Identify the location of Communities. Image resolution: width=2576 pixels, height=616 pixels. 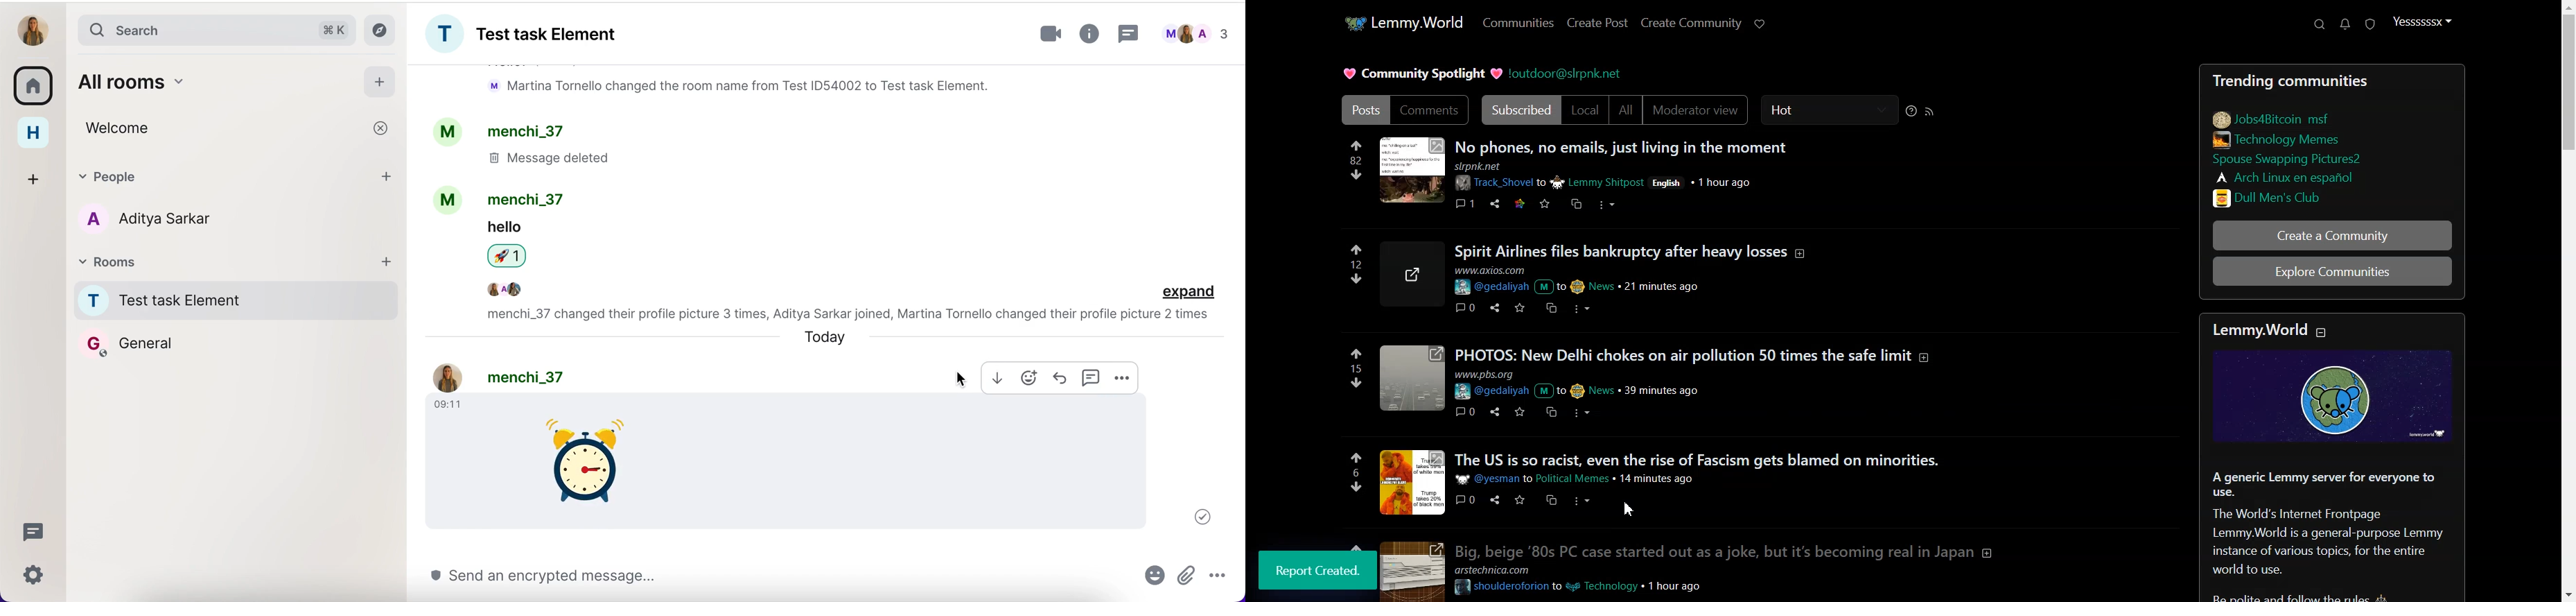
(1518, 24).